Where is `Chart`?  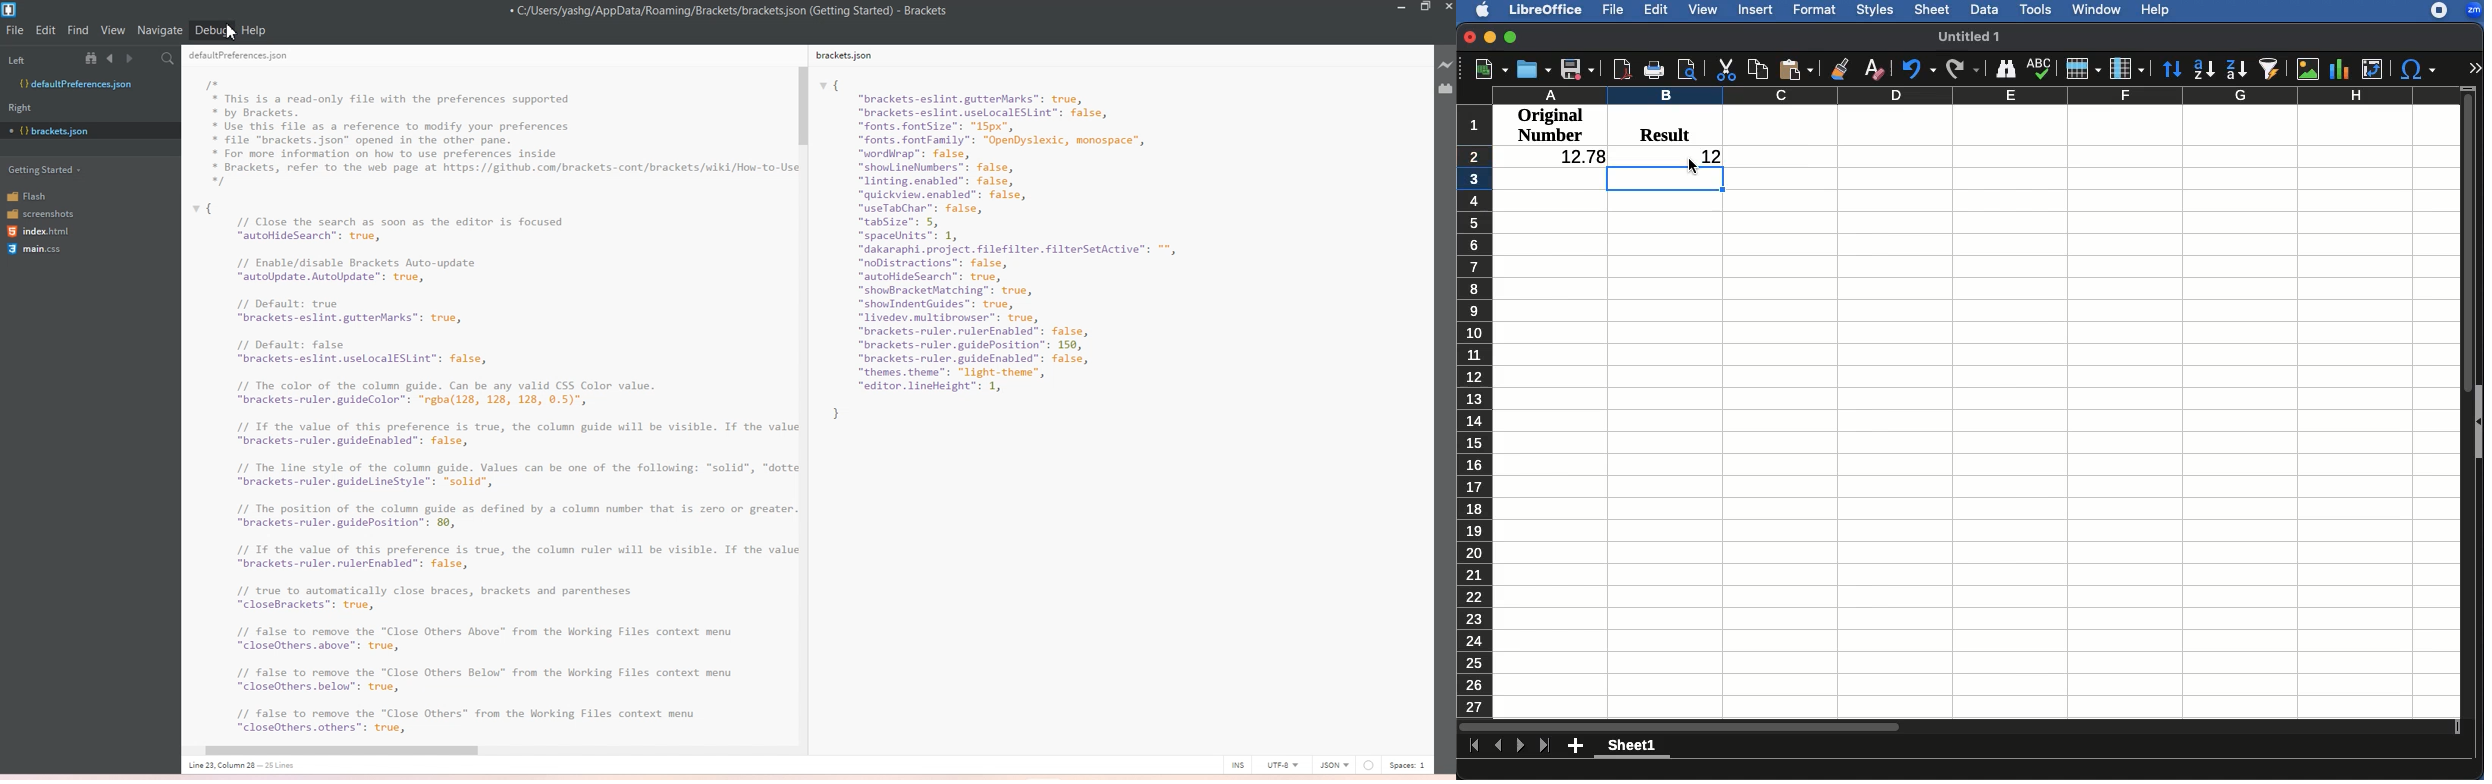
Chart is located at coordinates (2341, 67).